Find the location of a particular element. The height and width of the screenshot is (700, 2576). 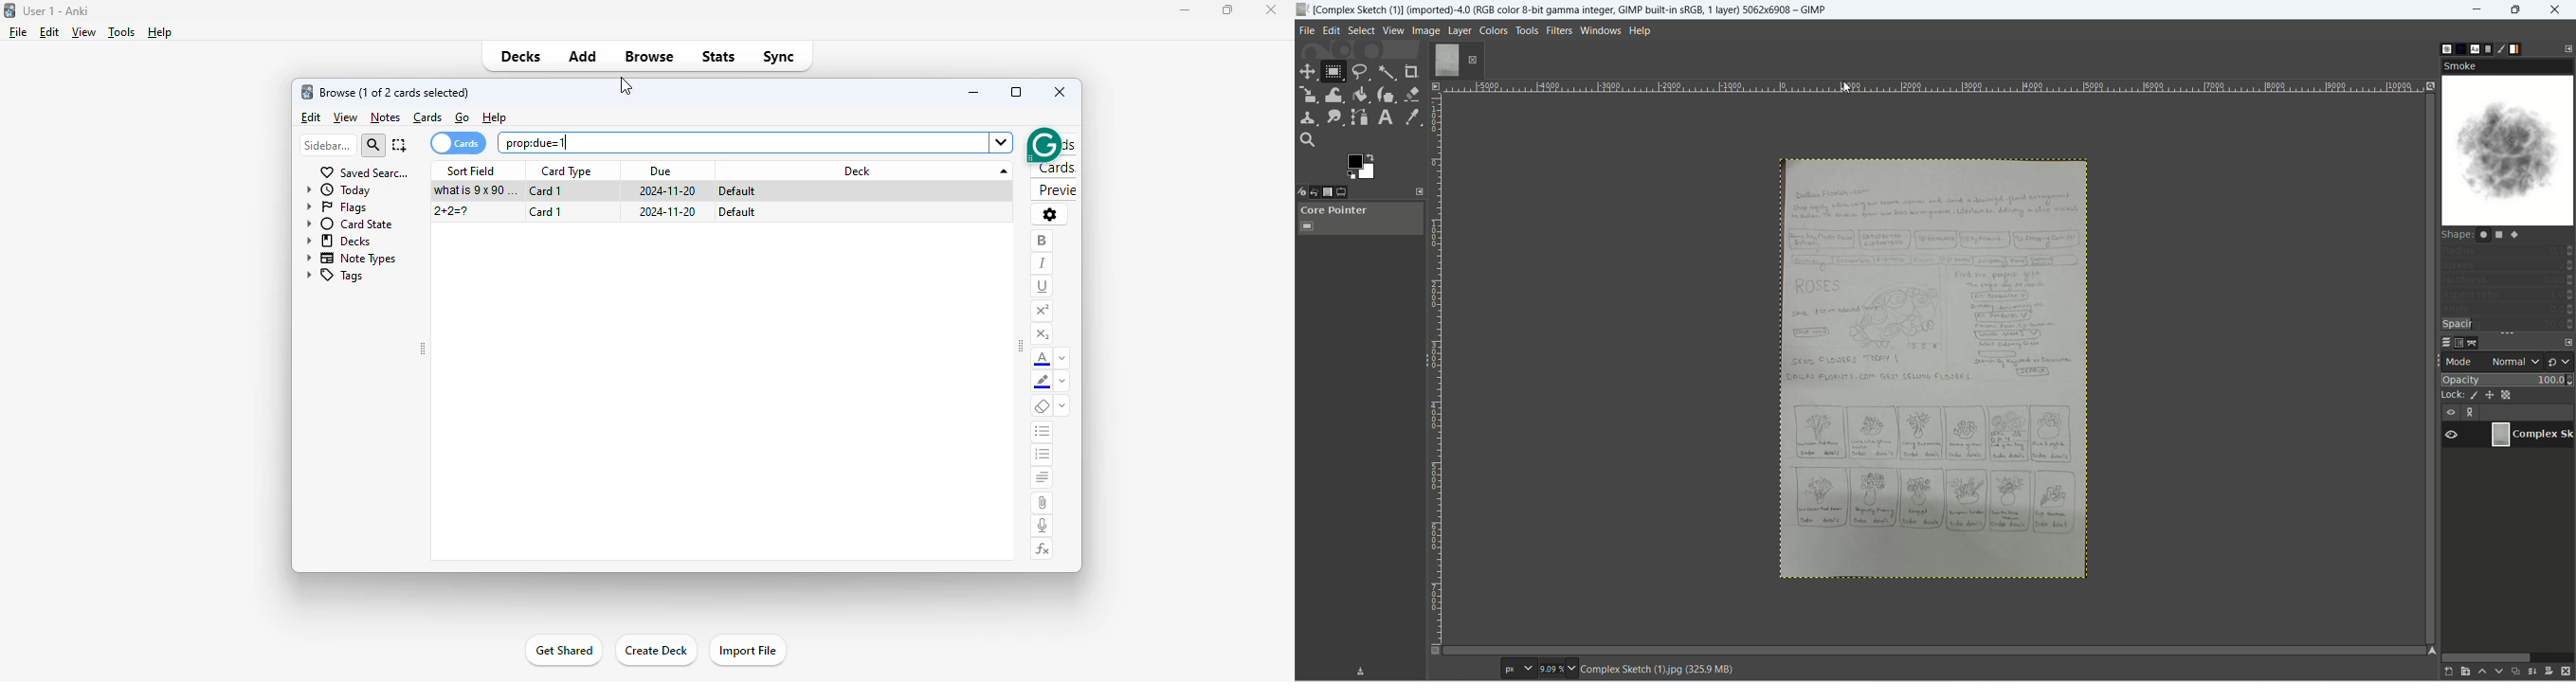

text color is located at coordinates (1043, 359).